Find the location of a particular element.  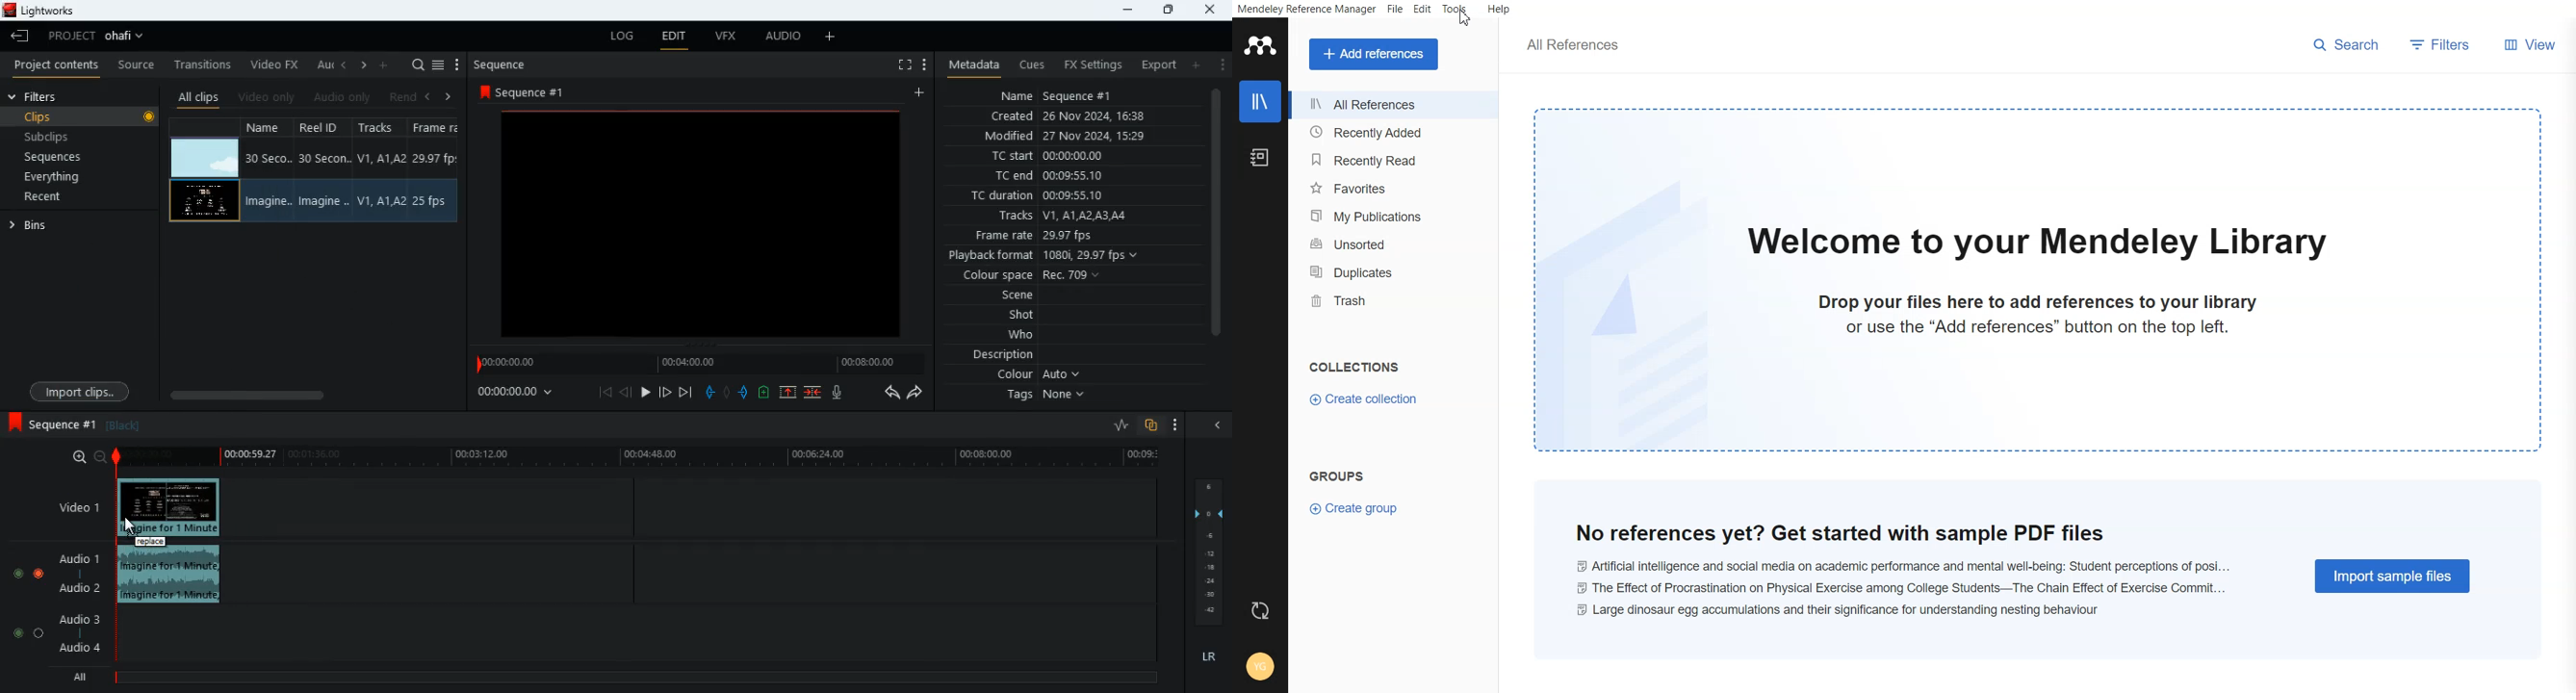

add is located at coordinates (385, 64).